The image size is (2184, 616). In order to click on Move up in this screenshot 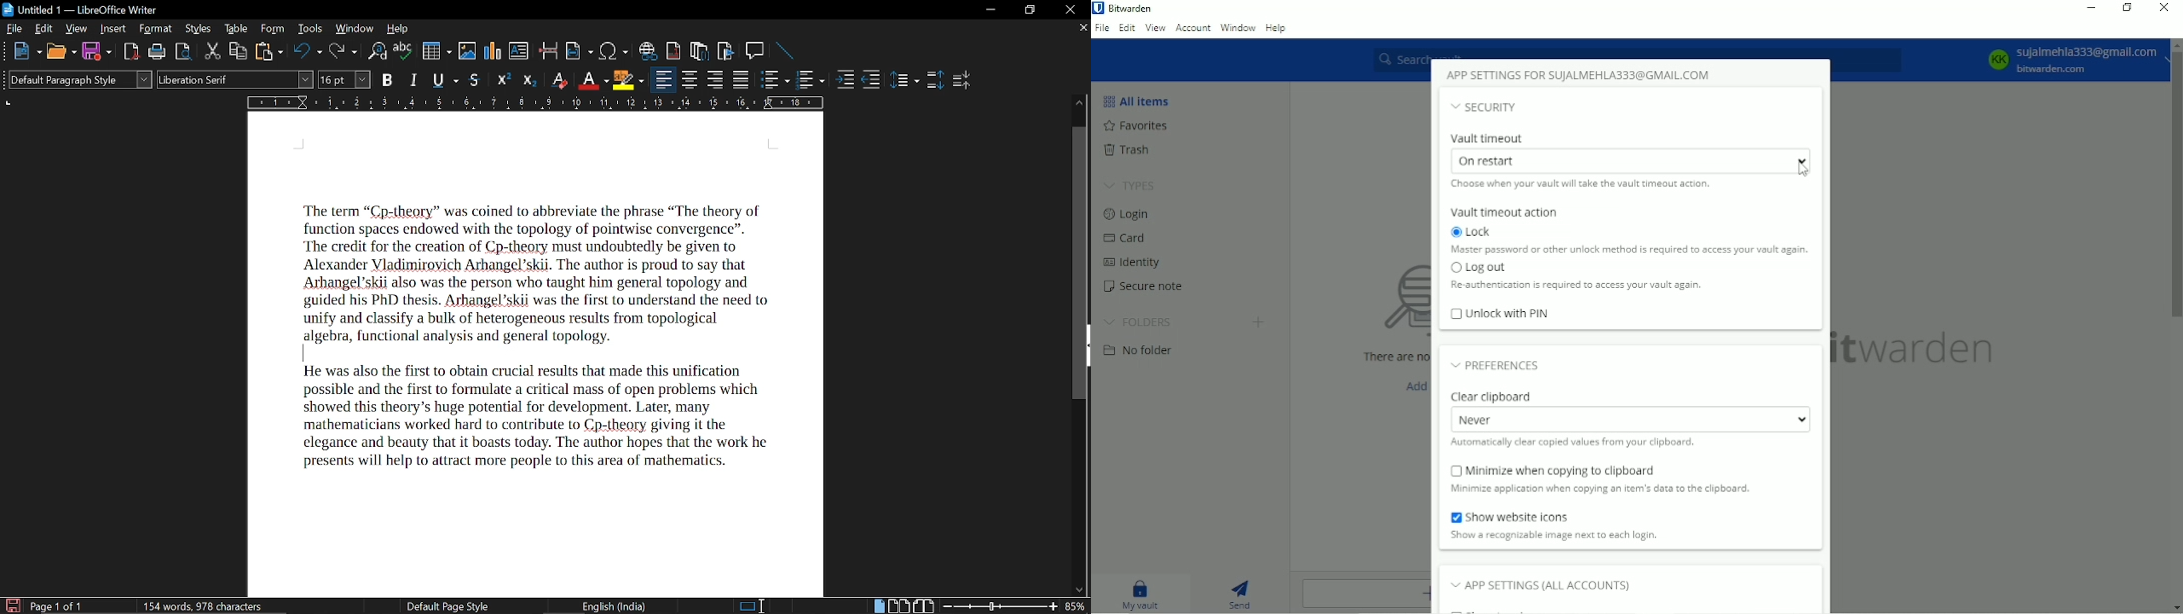, I will do `click(1081, 101)`.